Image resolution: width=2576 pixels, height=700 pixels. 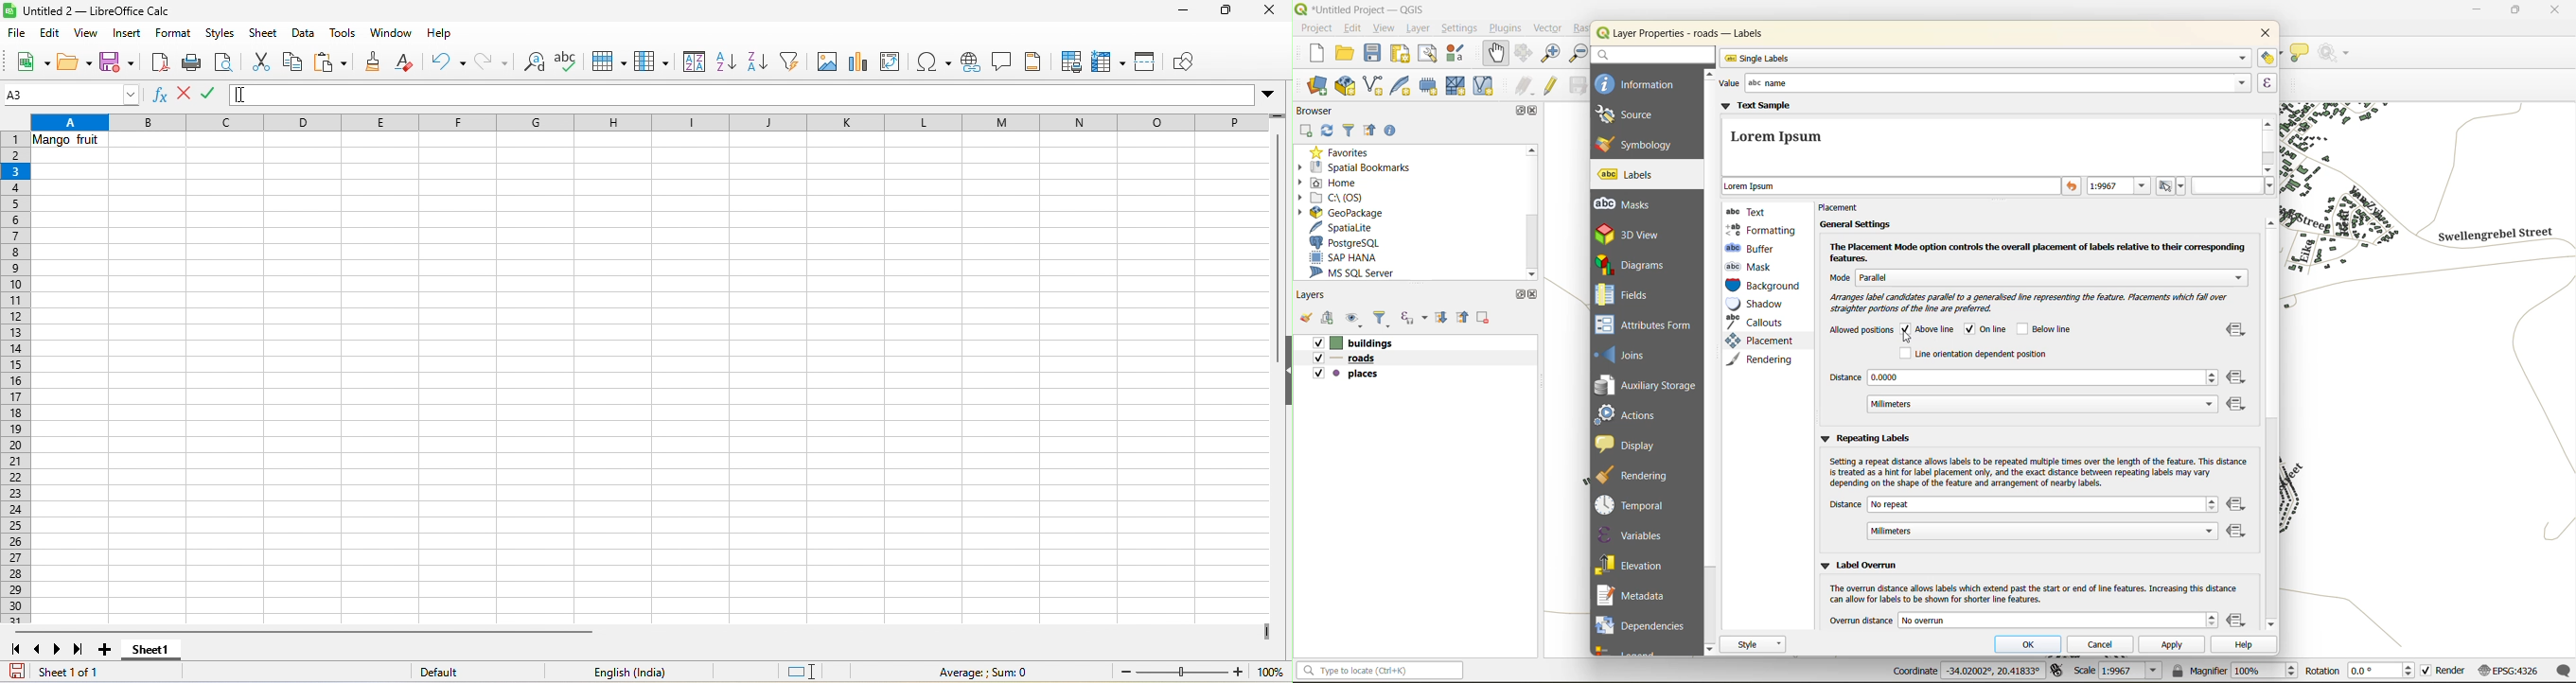 What do you see at coordinates (1316, 29) in the screenshot?
I see `project` at bounding box center [1316, 29].